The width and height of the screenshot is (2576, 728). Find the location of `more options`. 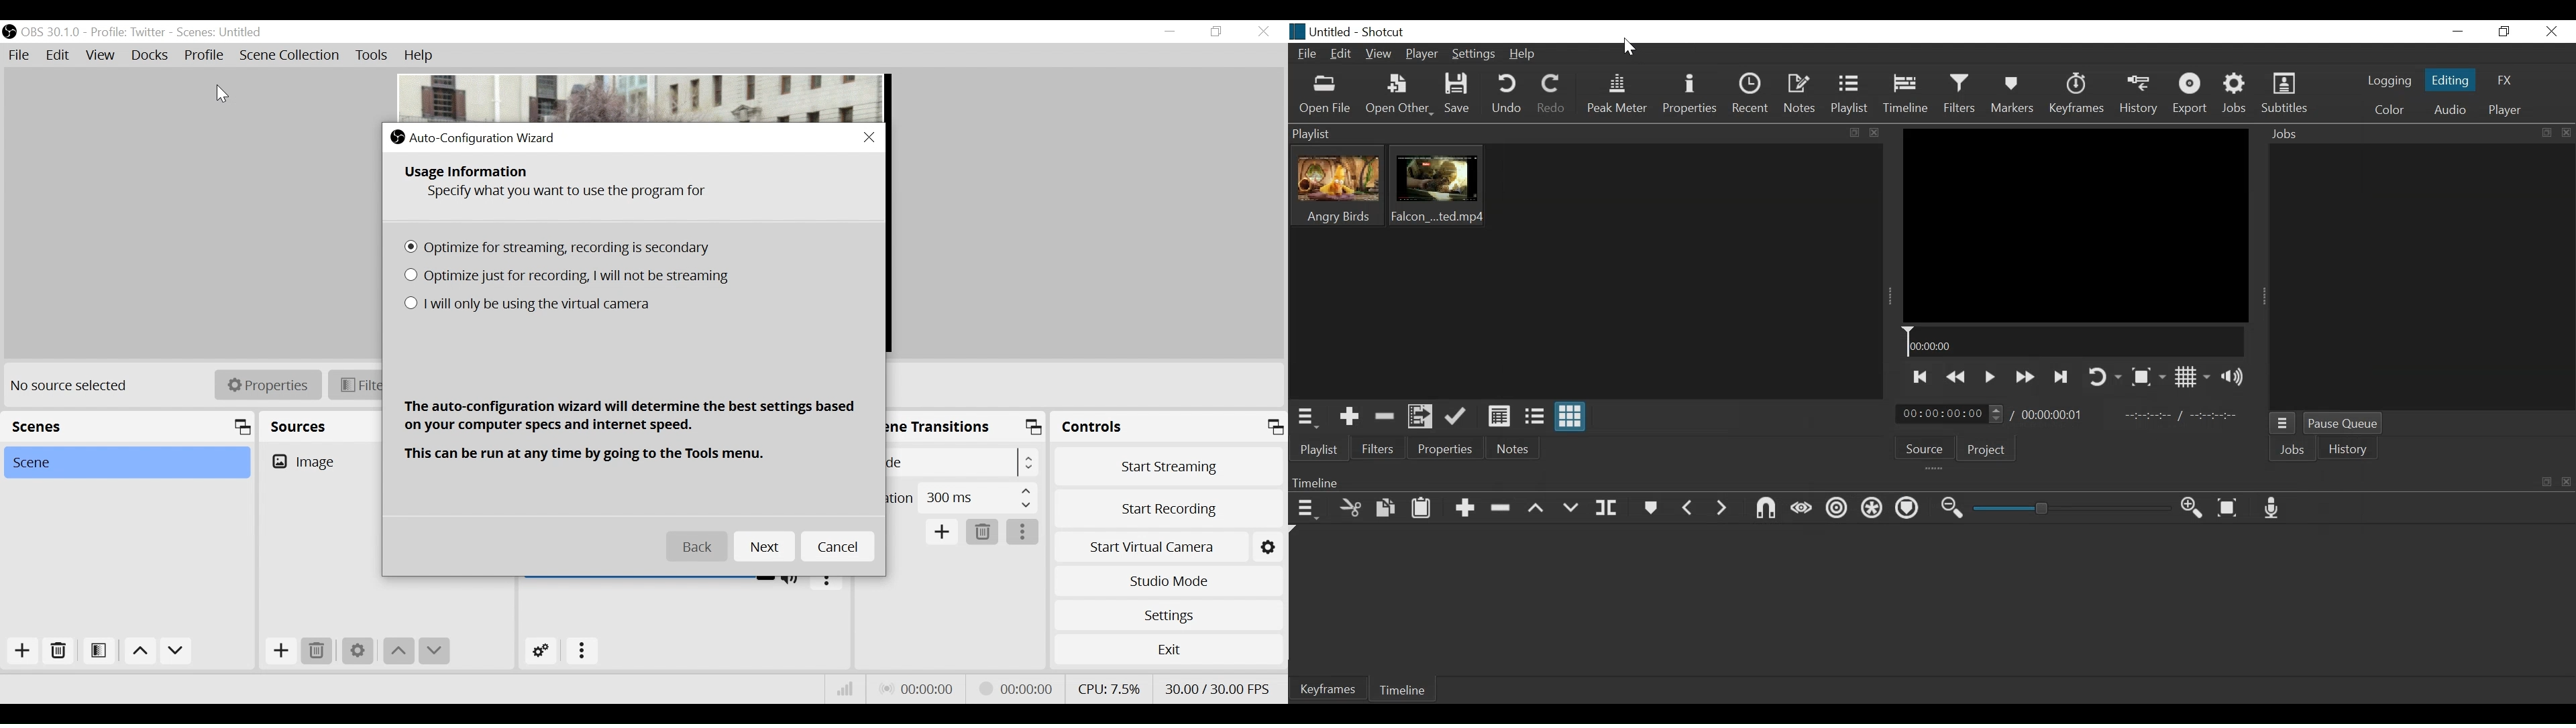

more options is located at coordinates (826, 579).